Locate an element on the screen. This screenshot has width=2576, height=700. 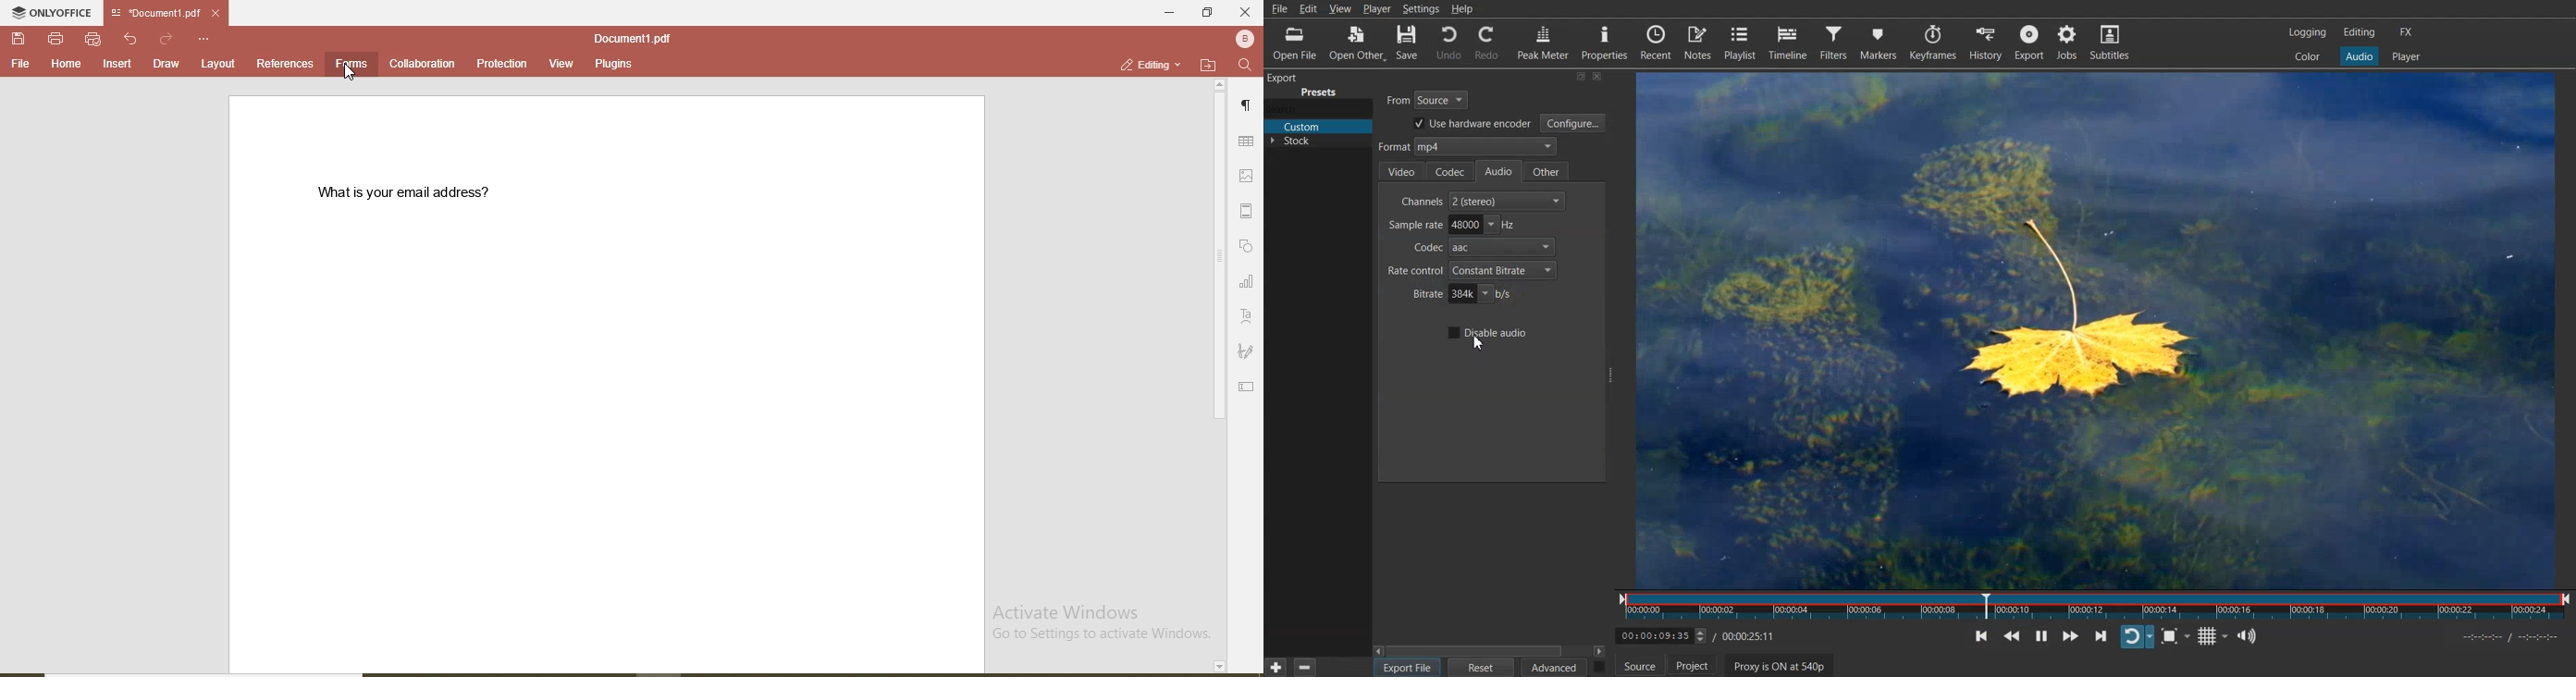
Project is located at coordinates (1700, 667).